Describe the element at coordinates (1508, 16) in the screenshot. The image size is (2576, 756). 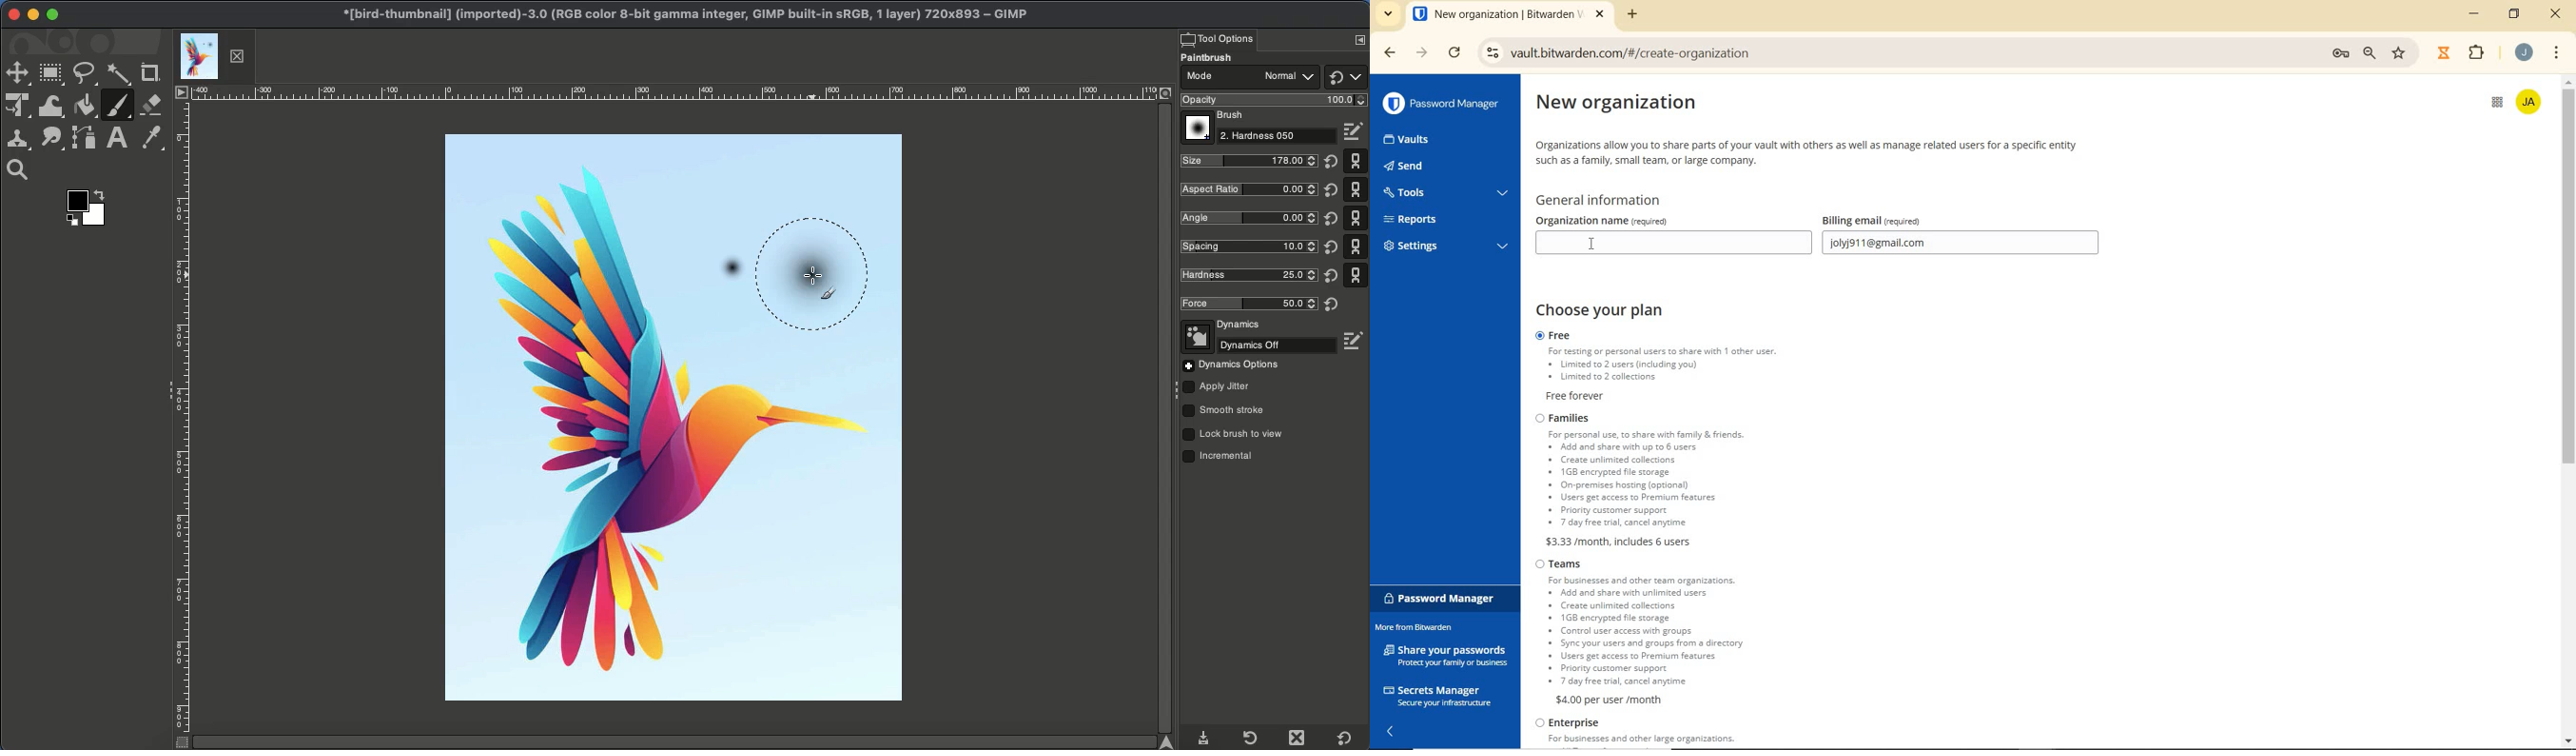
I see `Bitwarden Web Vault` at that location.